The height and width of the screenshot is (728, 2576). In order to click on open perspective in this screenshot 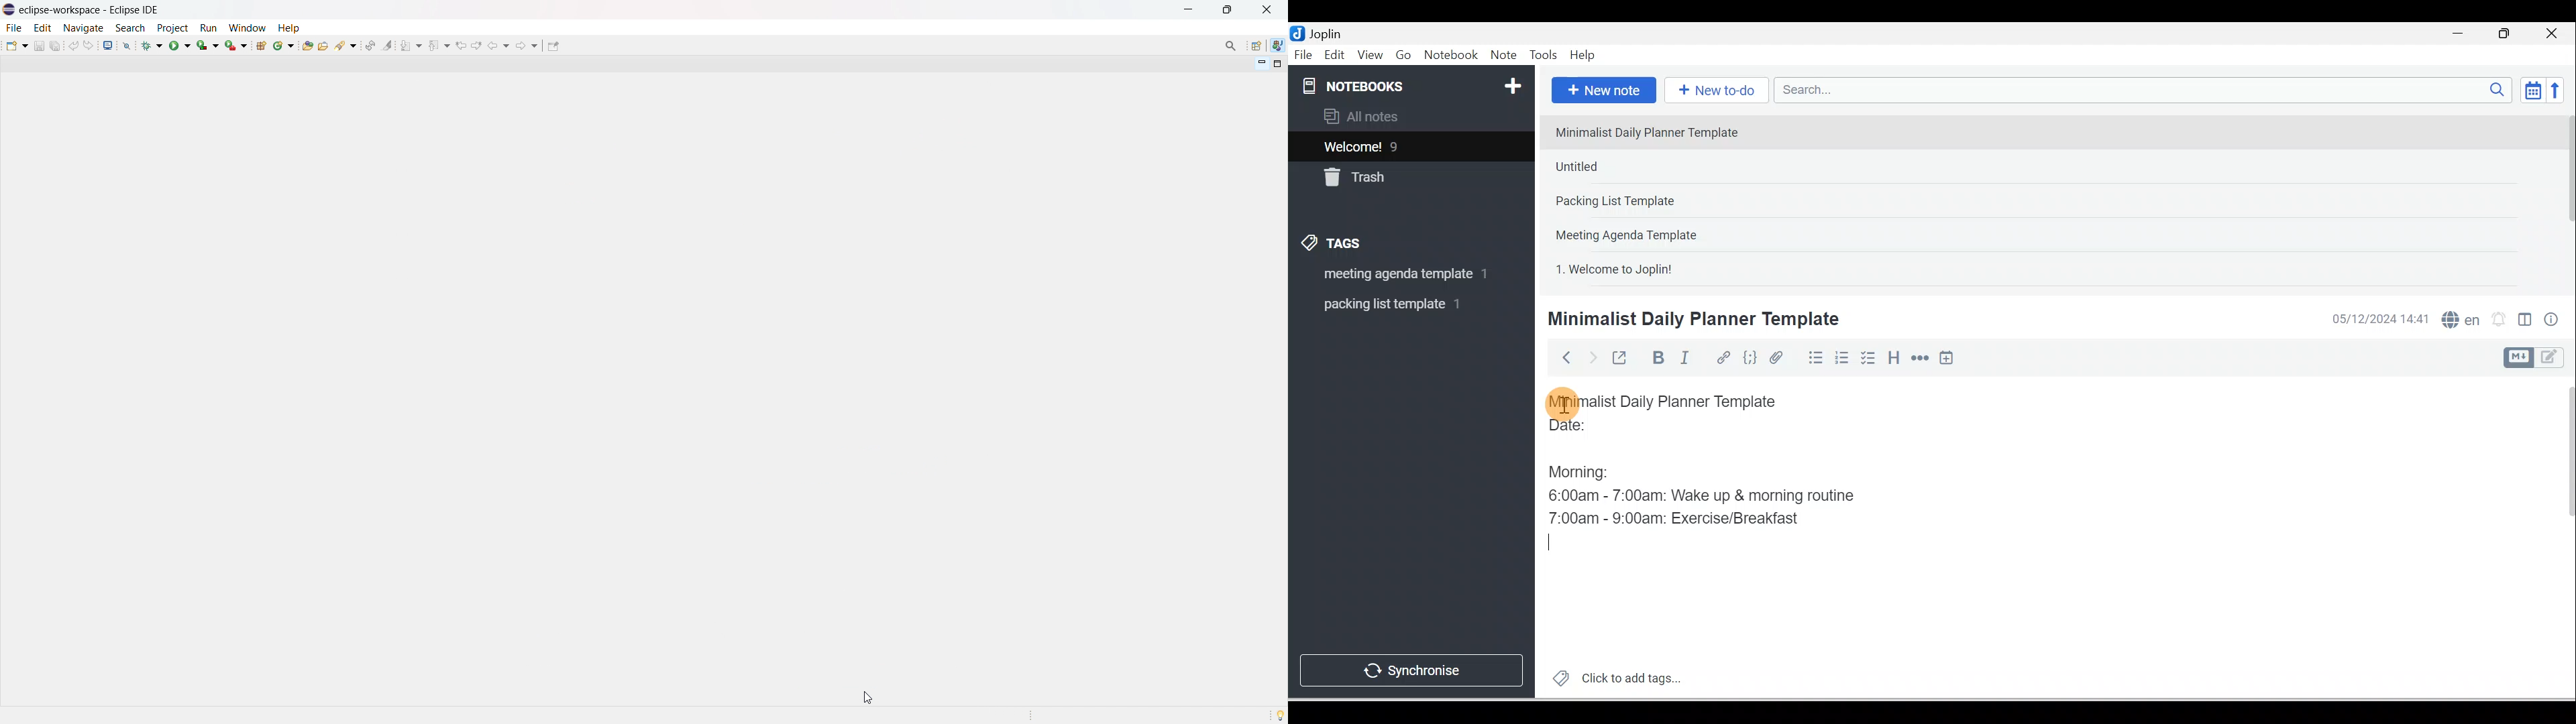, I will do `click(1255, 46)`.